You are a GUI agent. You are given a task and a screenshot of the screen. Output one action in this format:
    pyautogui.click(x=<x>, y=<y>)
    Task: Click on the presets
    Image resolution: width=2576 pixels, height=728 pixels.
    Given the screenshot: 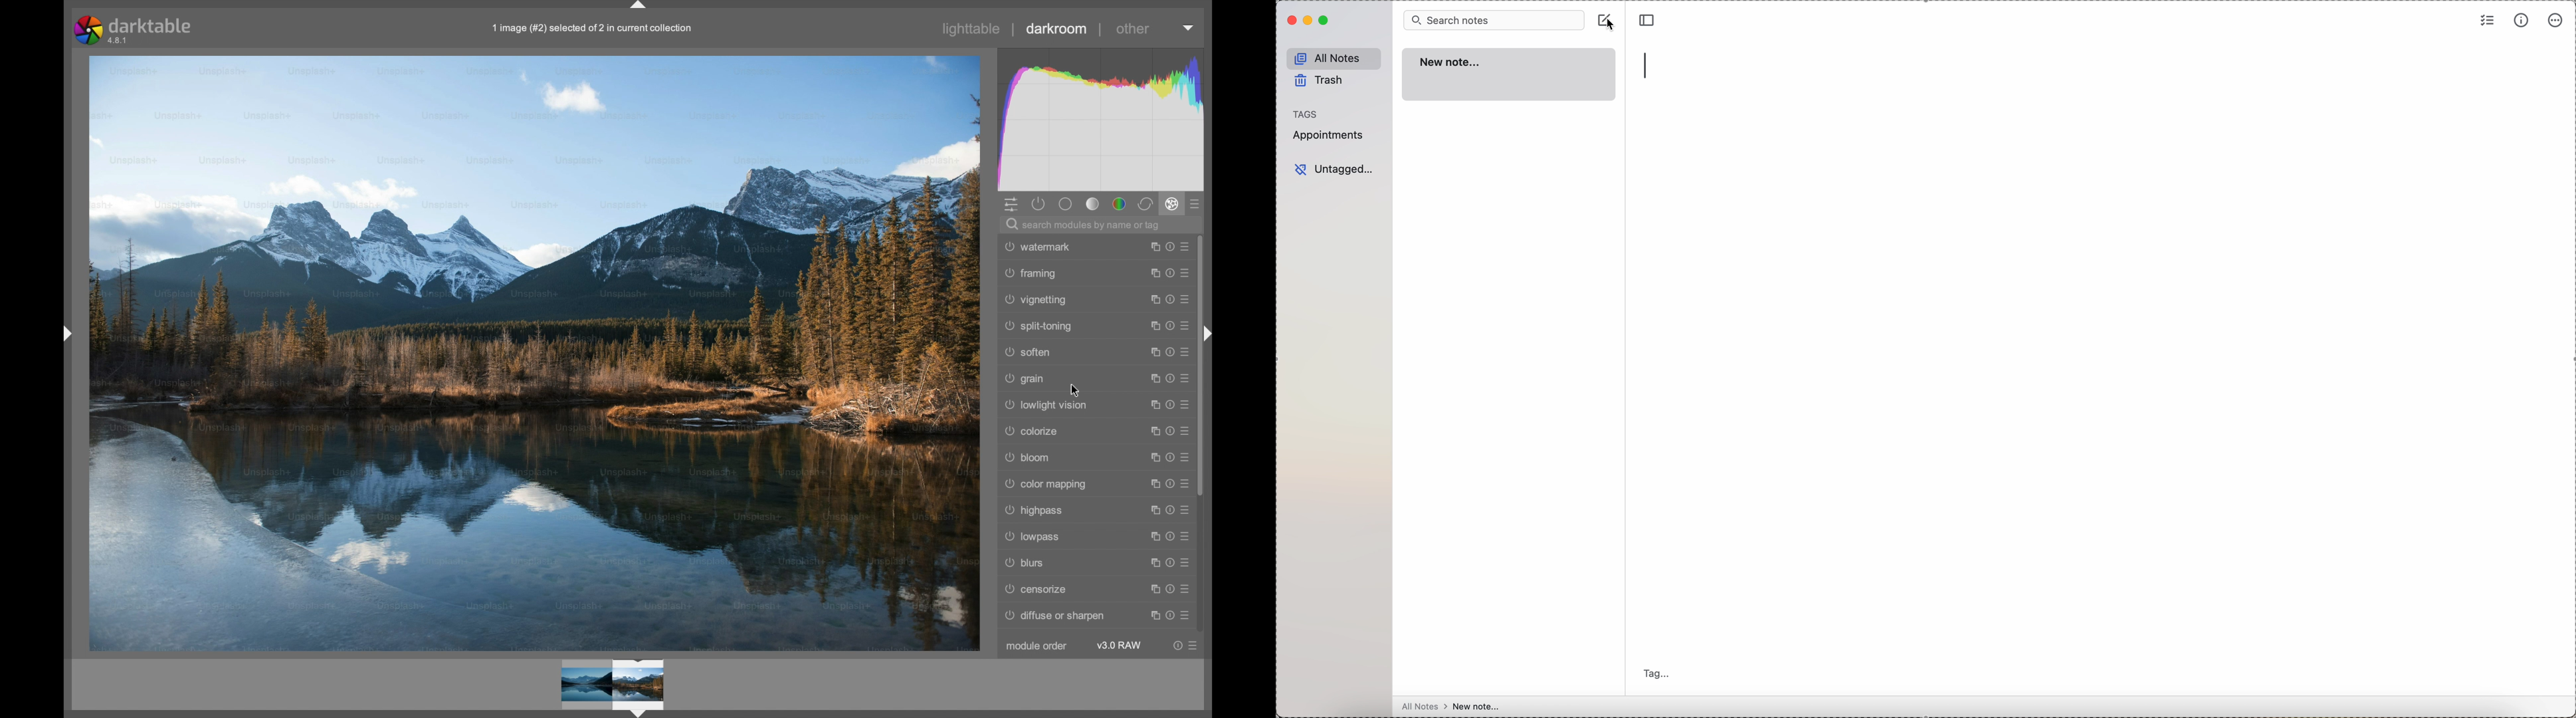 What is the action you would take?
    pyautogui.click(x=1187, y=299)
    